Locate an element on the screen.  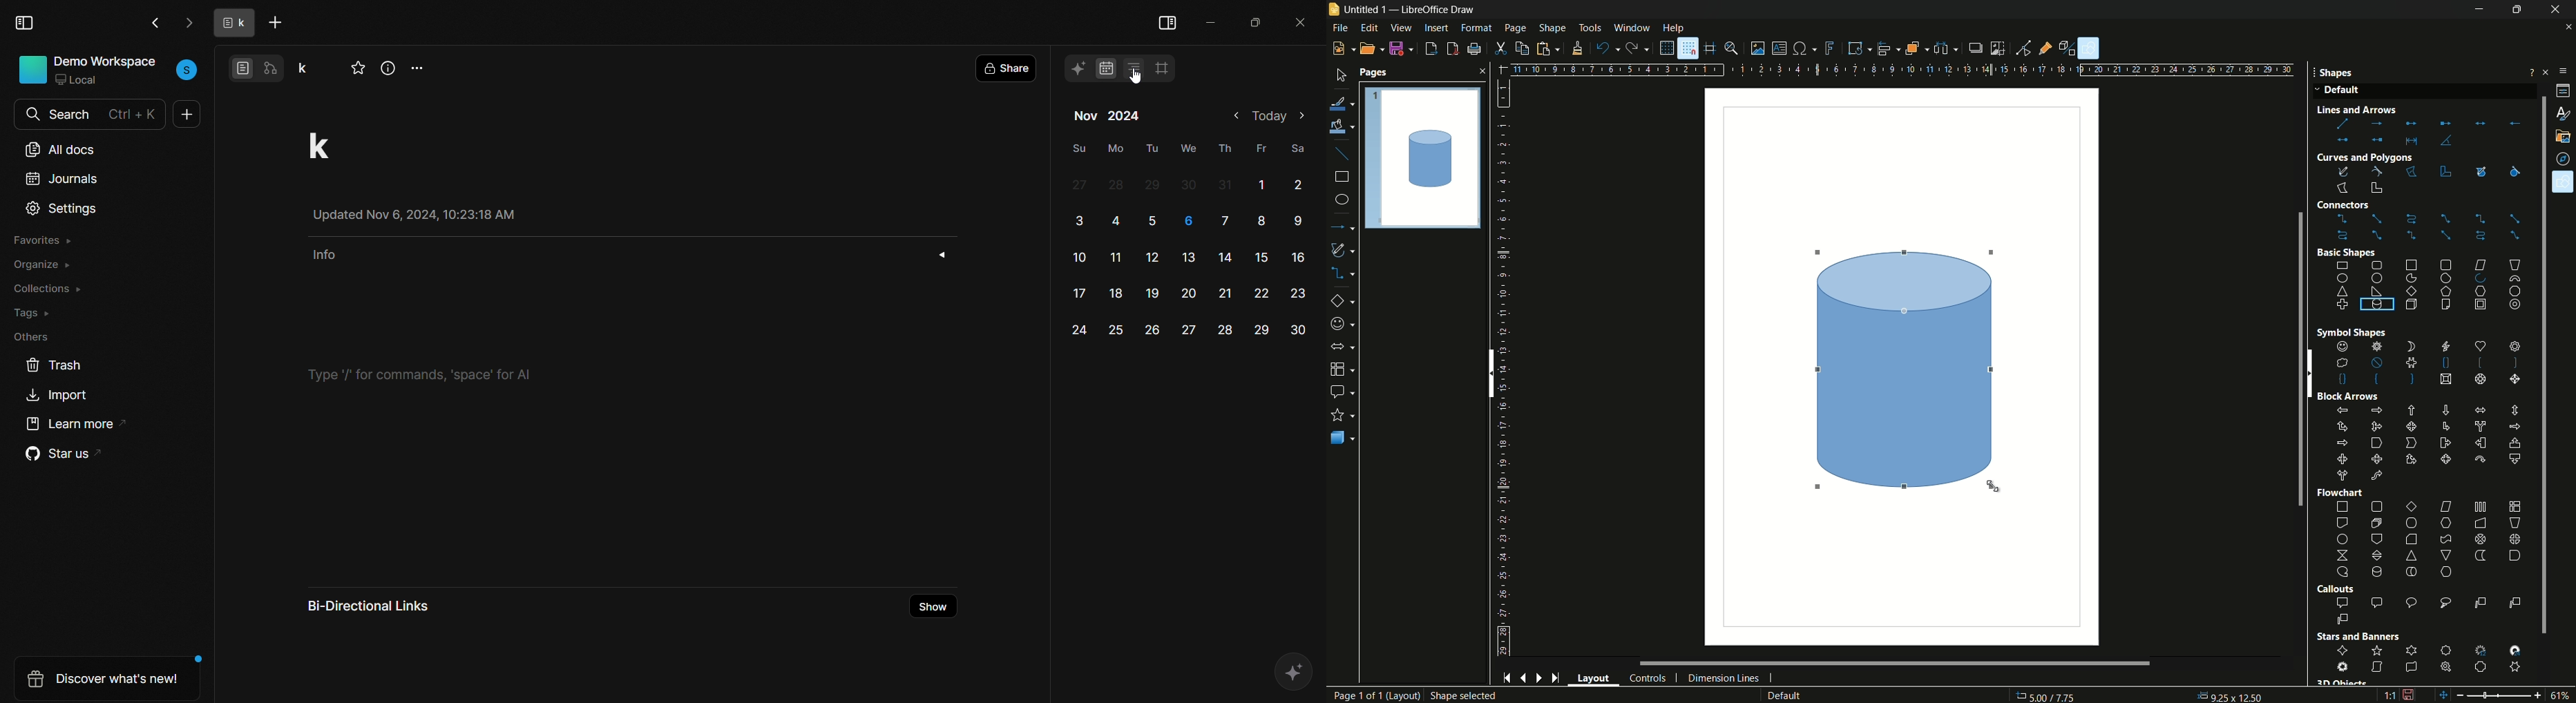
gallery is located at coordinates (2565, 137).